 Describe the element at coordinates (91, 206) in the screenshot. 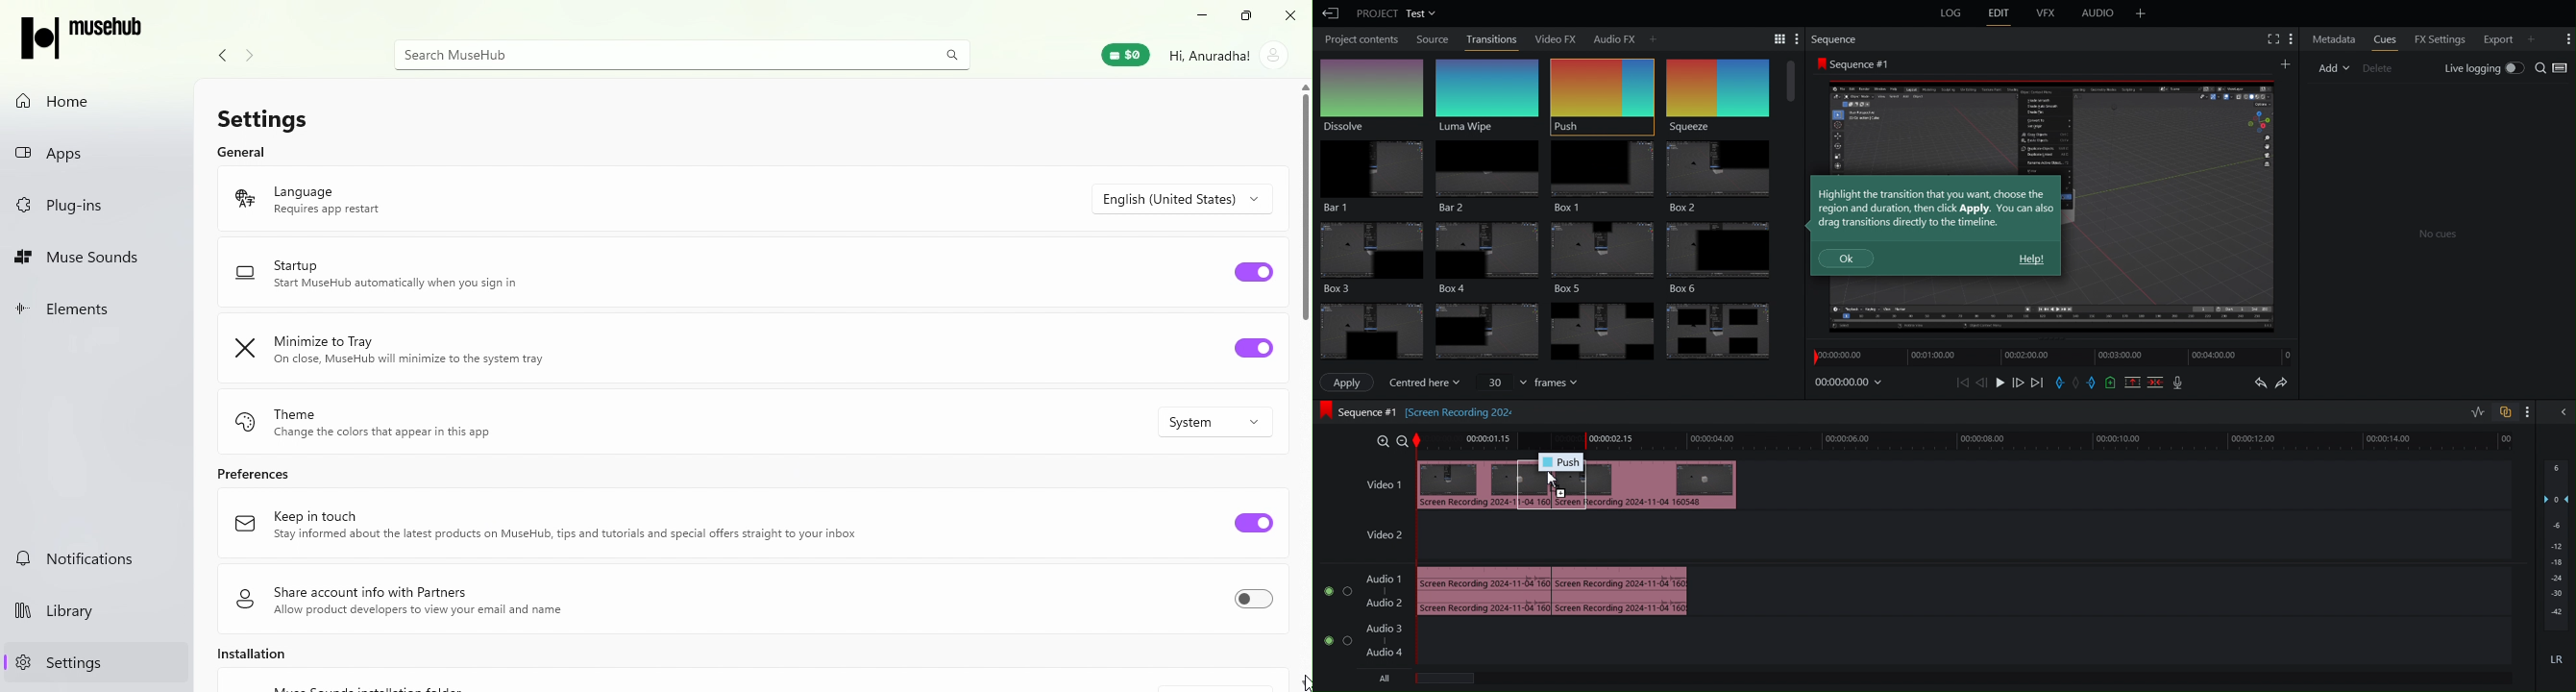

I see `Plug-ins` at that location.